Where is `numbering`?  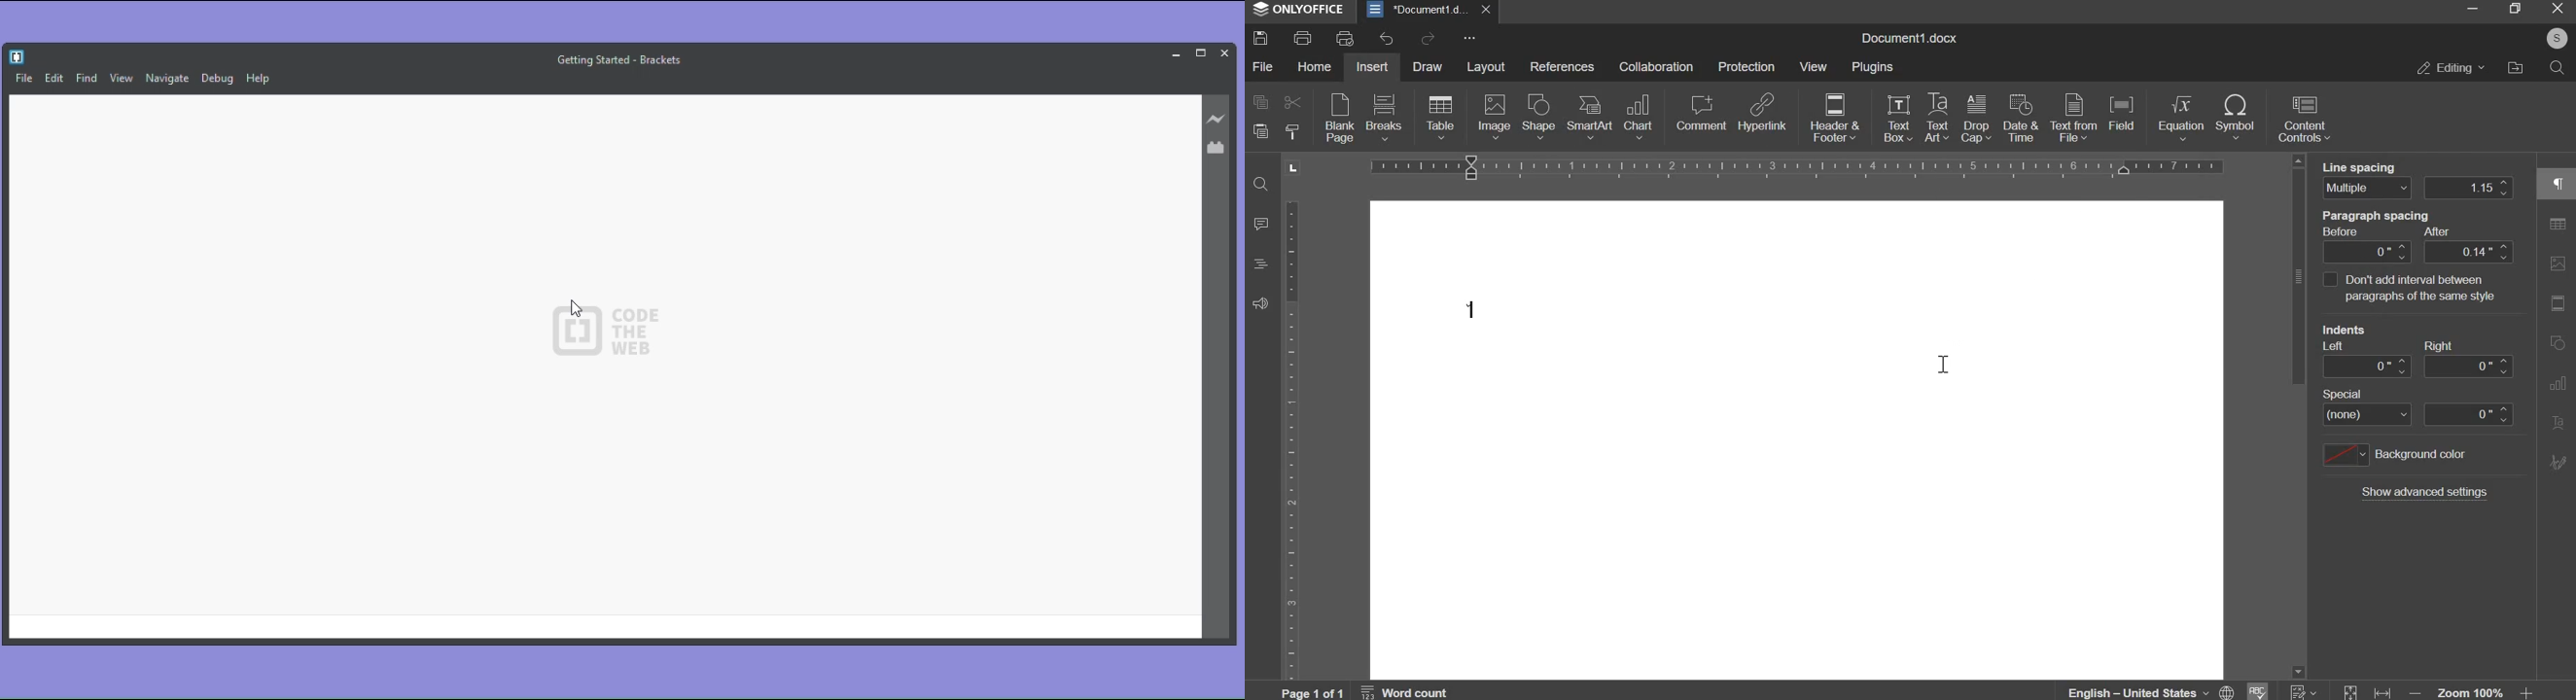
numbering is located at coordinates (2301, 691).